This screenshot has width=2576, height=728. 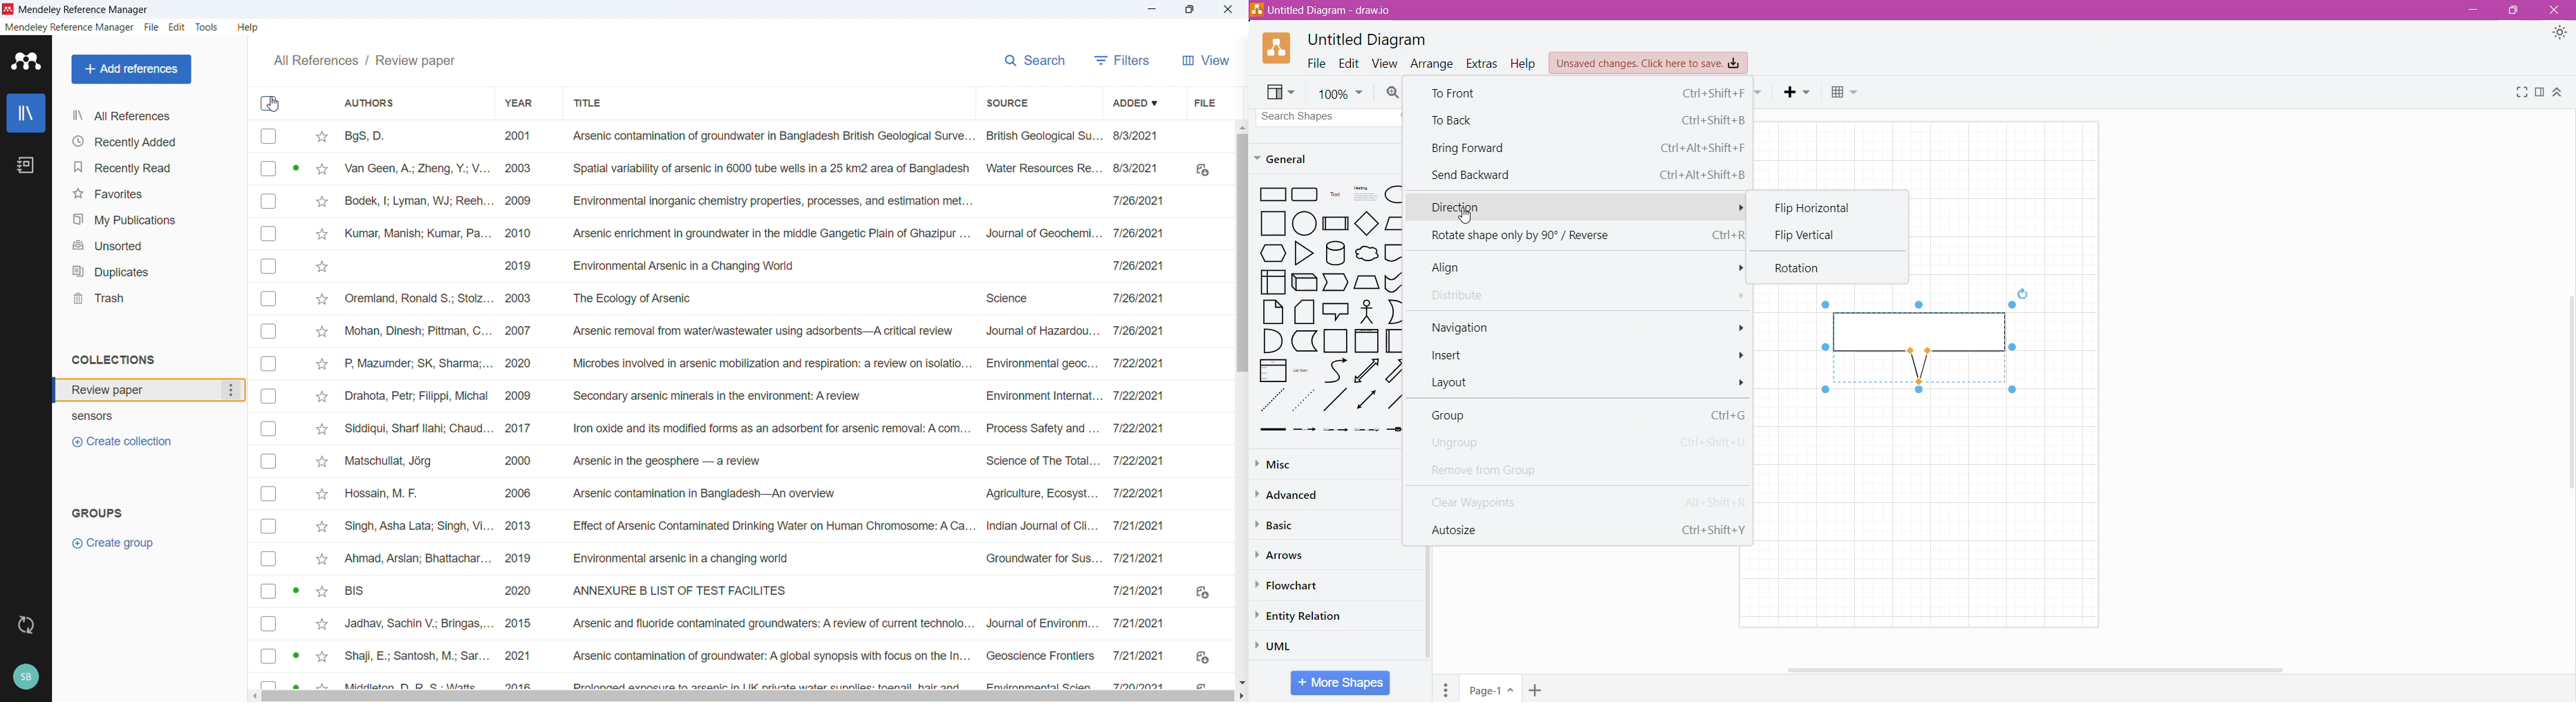 What do you see at coordinates (758, 655) in the screenshot?
I see `Gede Wenten, |; Friatnasa... 2020 Extractive membrane bioreactor (EMBR): Recent advances and applications Bioresource Technol... 10/21/2024` at bounding box center [758, 655].